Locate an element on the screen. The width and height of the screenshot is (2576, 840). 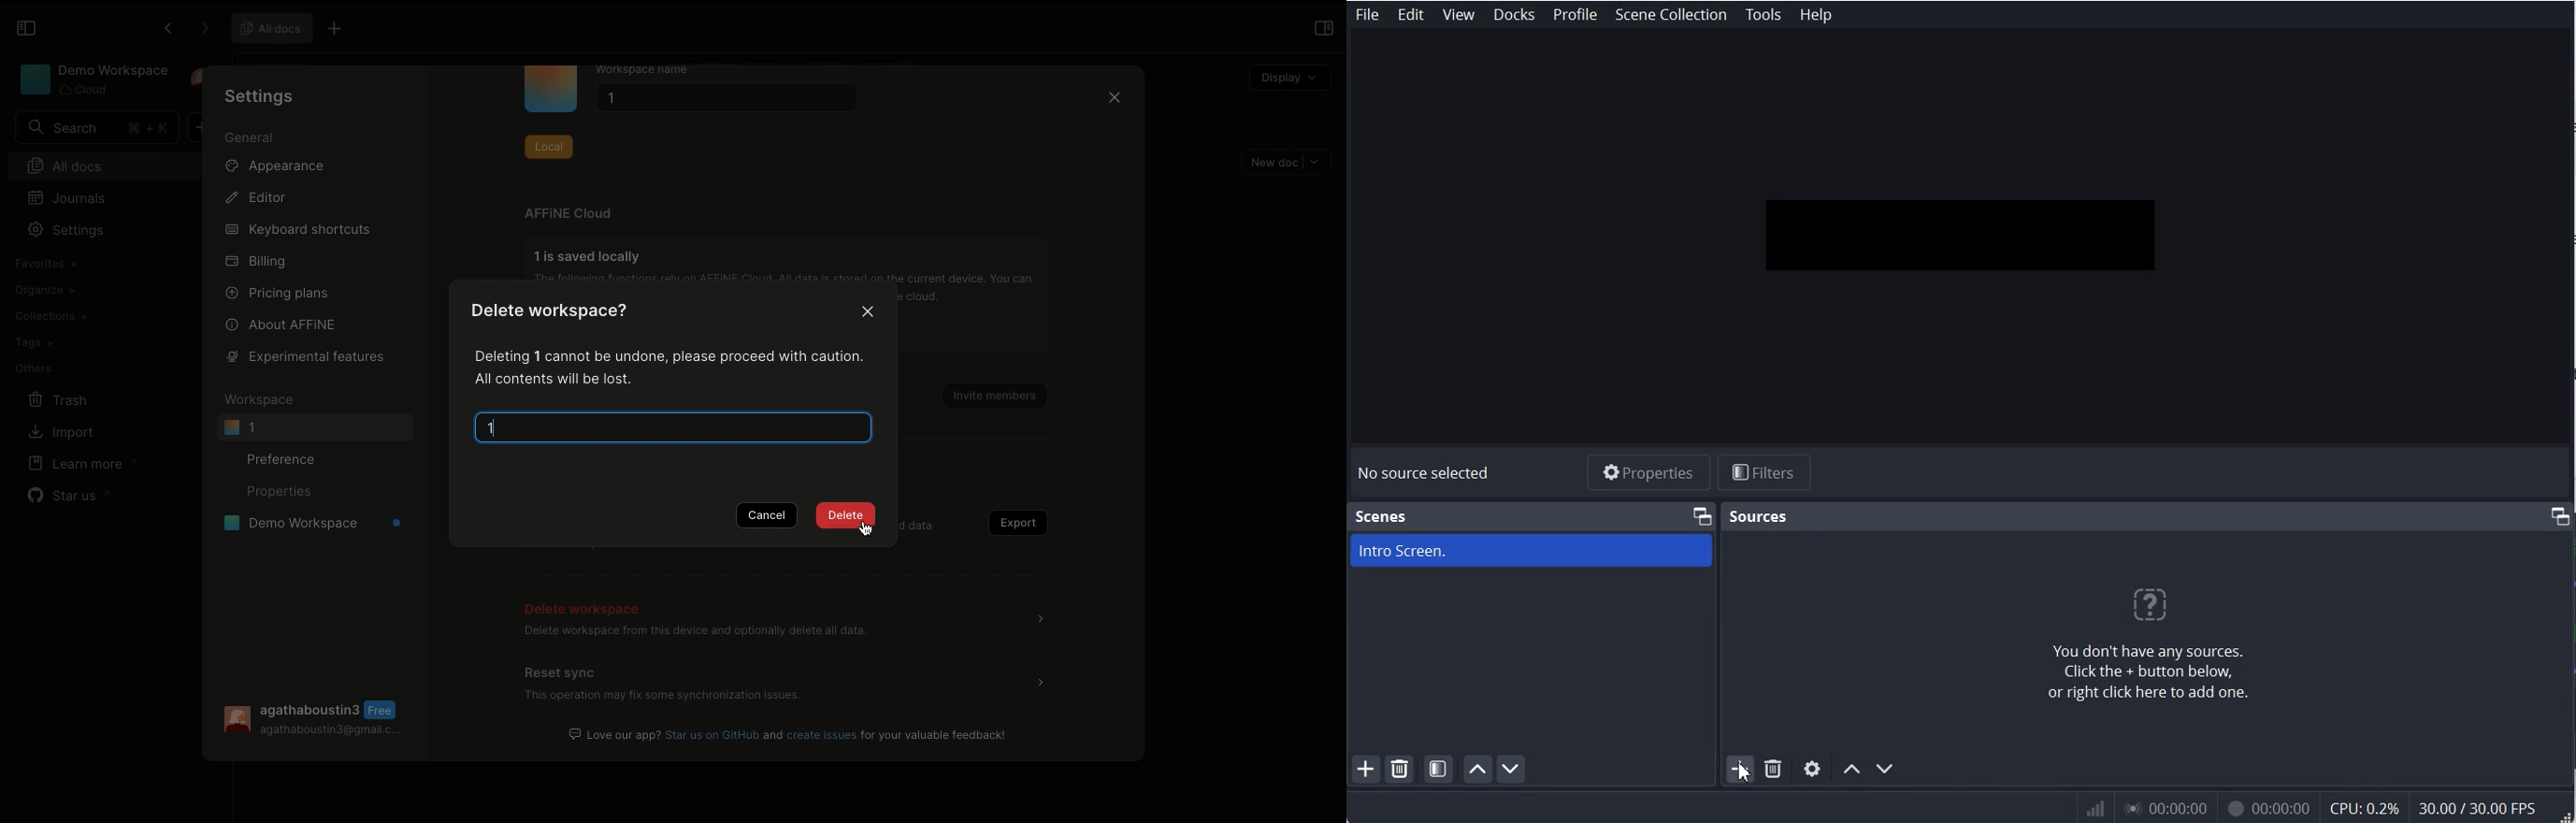
Open Scene Filter is located at coordinates (1440, 769).